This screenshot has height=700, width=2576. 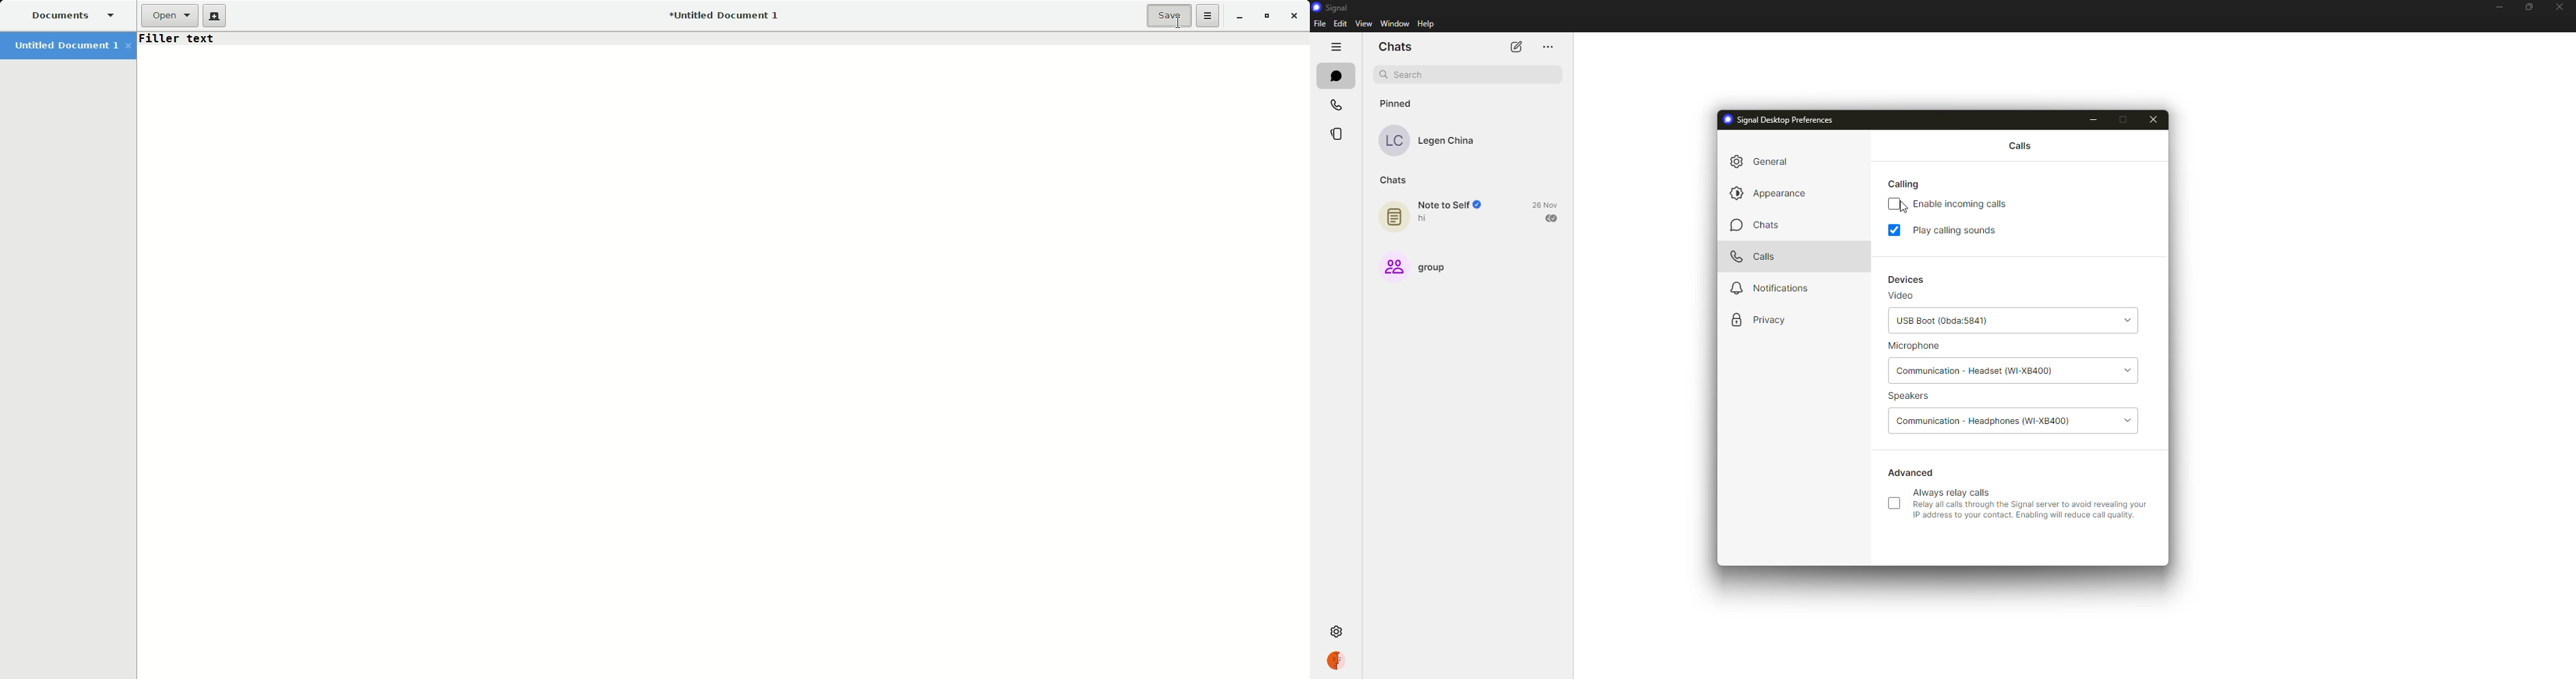 What do you see at coordinates (1547, 46) in the screenshot?
I see `more` at bounding box center [1547, 46].